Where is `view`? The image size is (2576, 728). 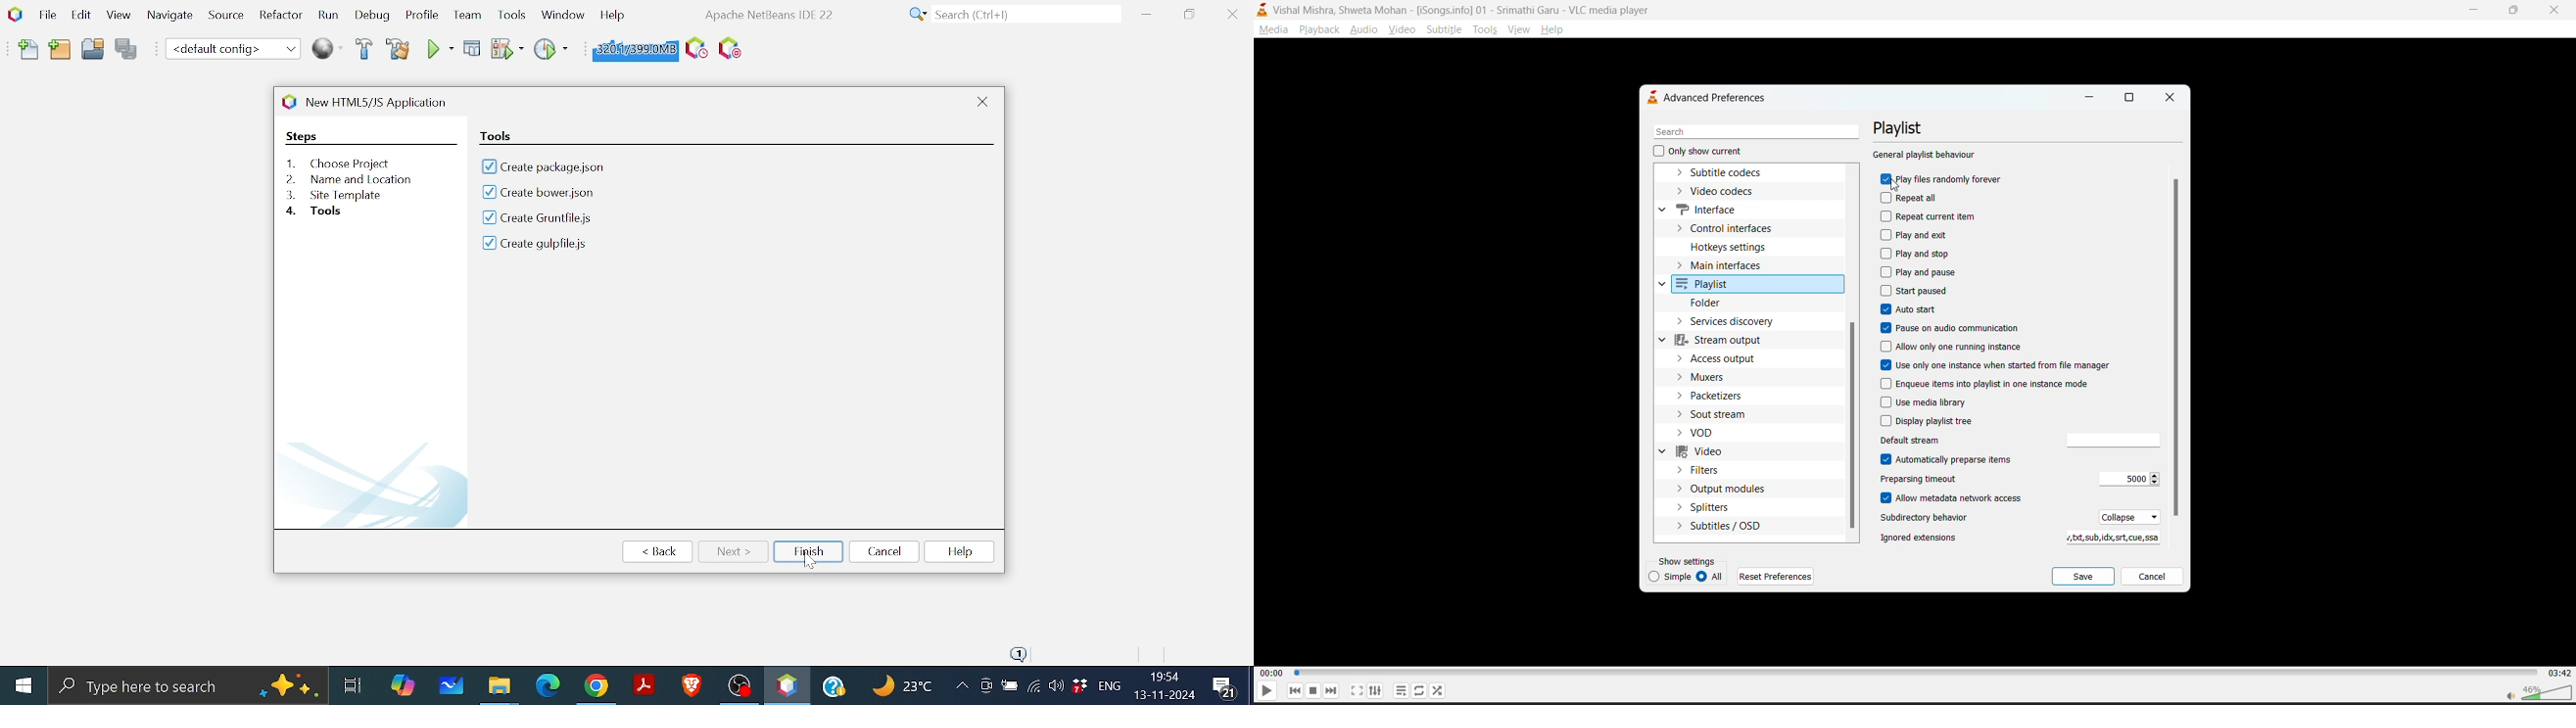
view is located at coordinates (1521, 32).